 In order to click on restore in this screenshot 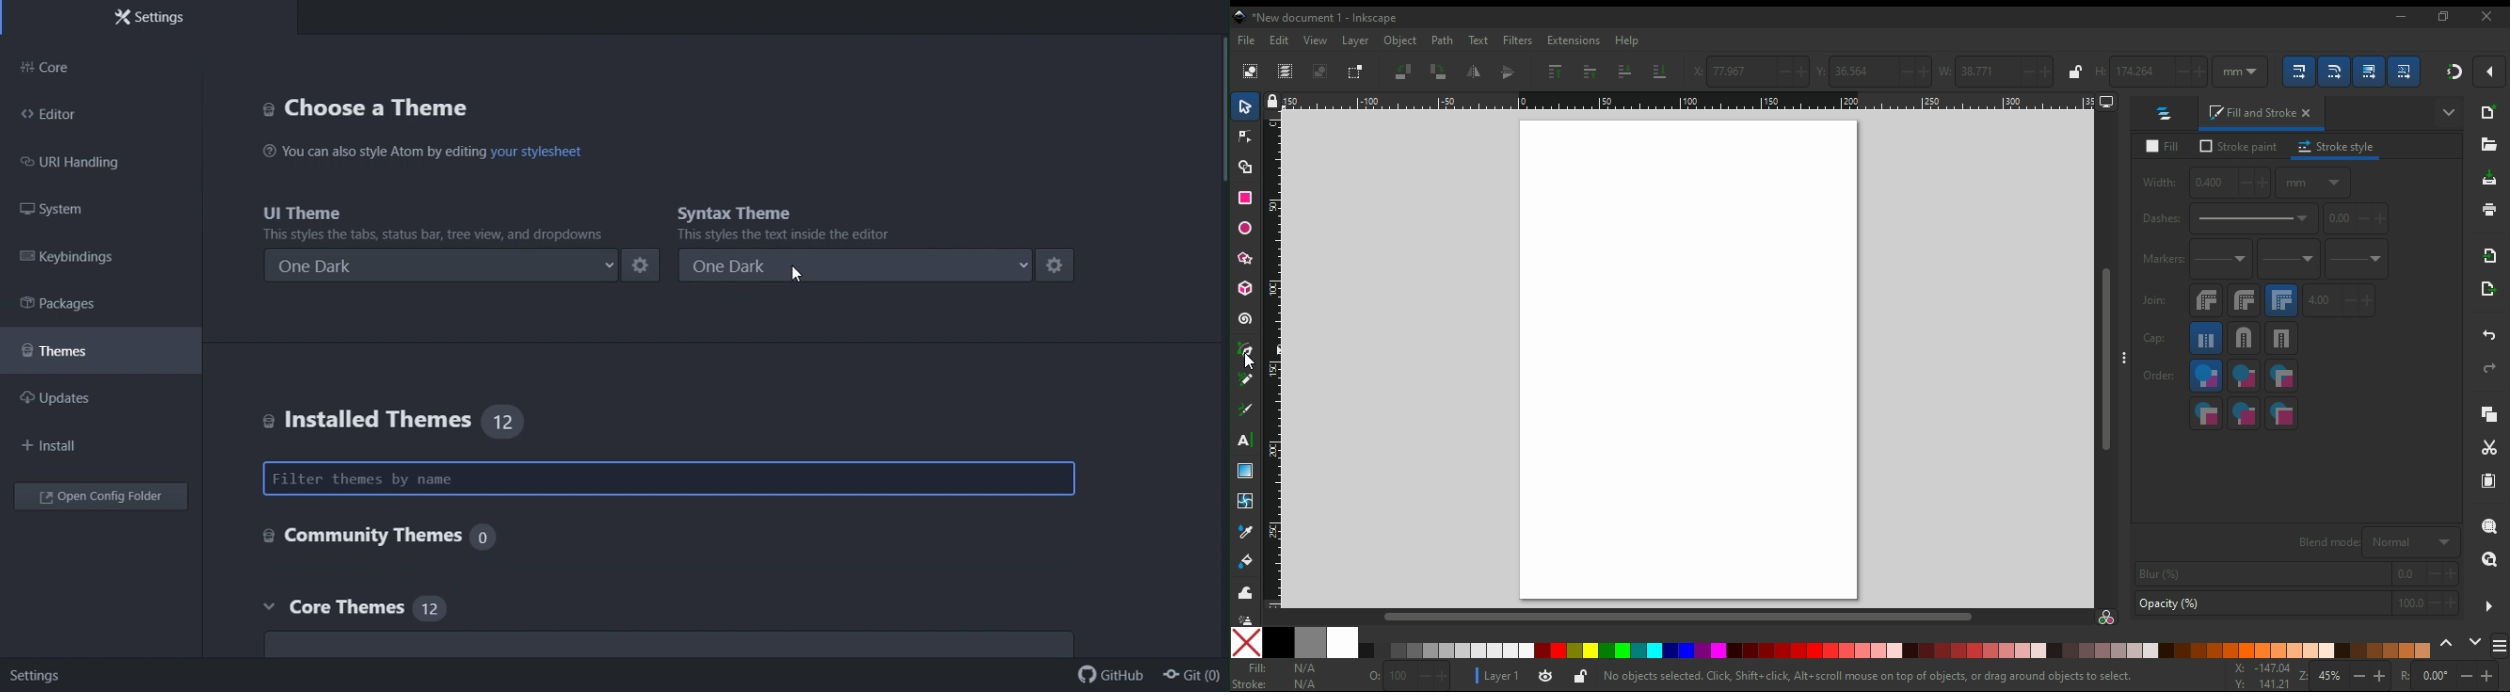, I will do `click(2445, 18)`.